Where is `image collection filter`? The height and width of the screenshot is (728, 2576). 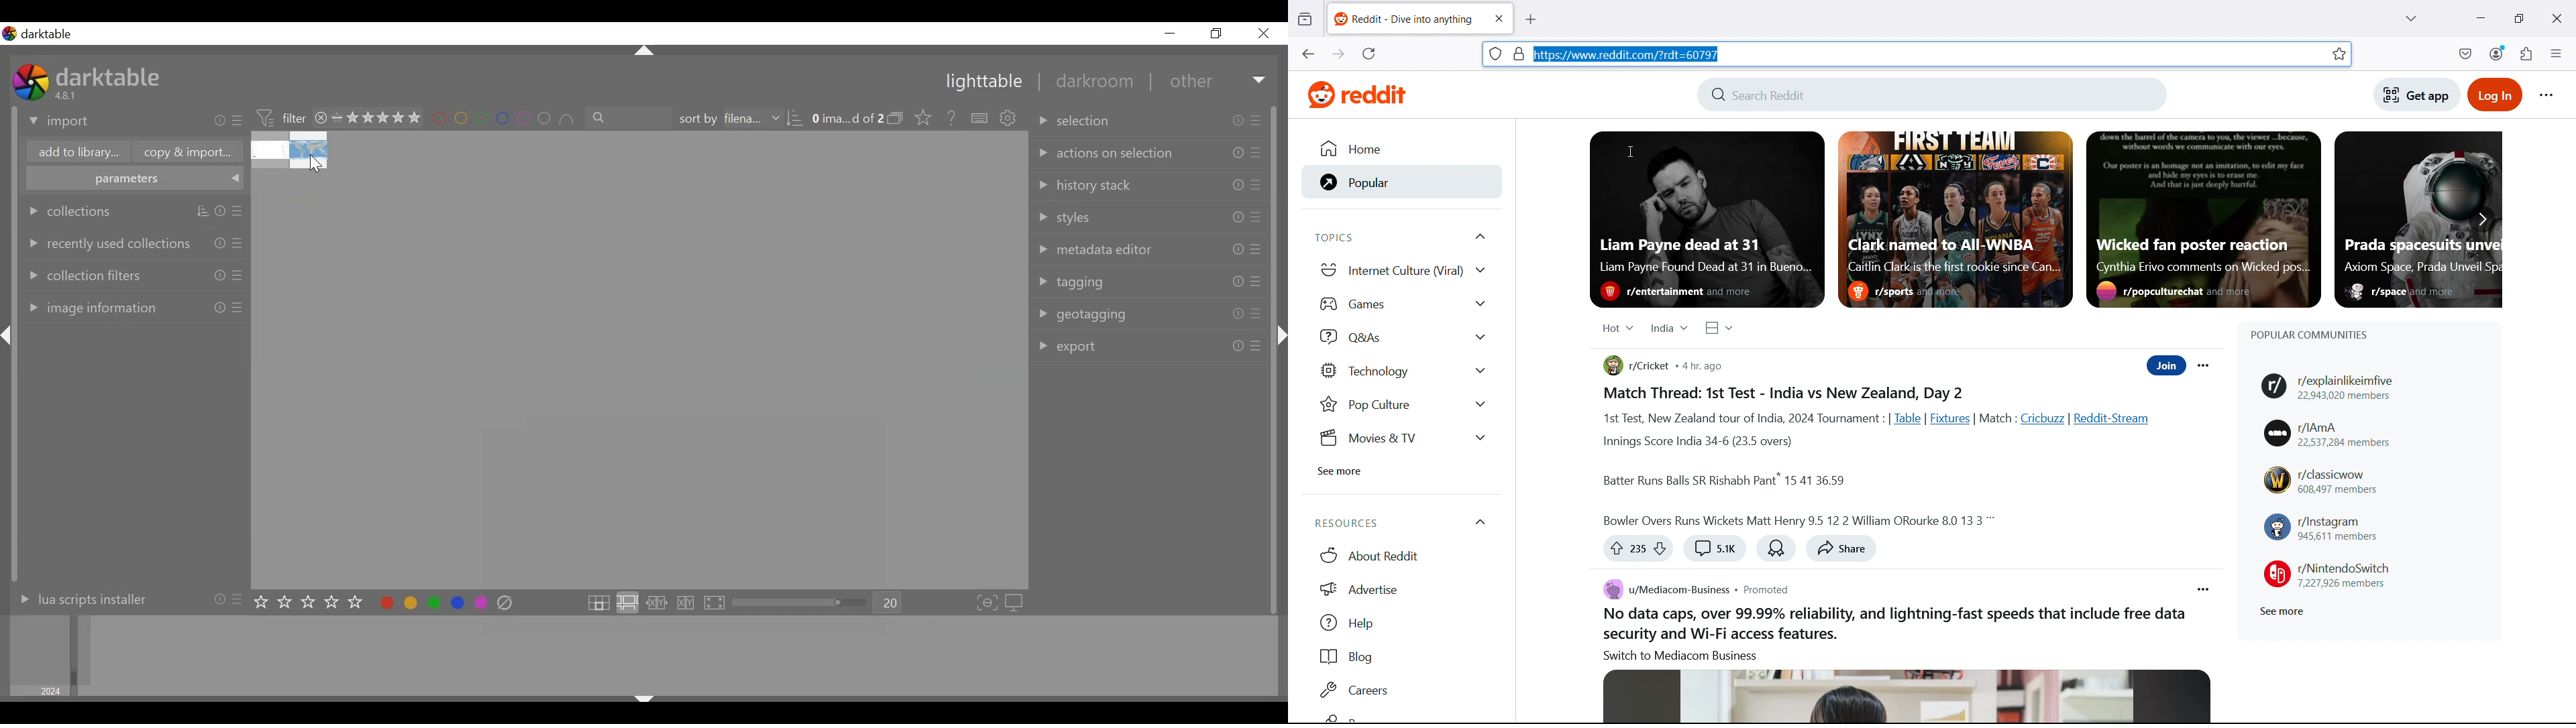 image collection filter is located at coordinates (649, 656).